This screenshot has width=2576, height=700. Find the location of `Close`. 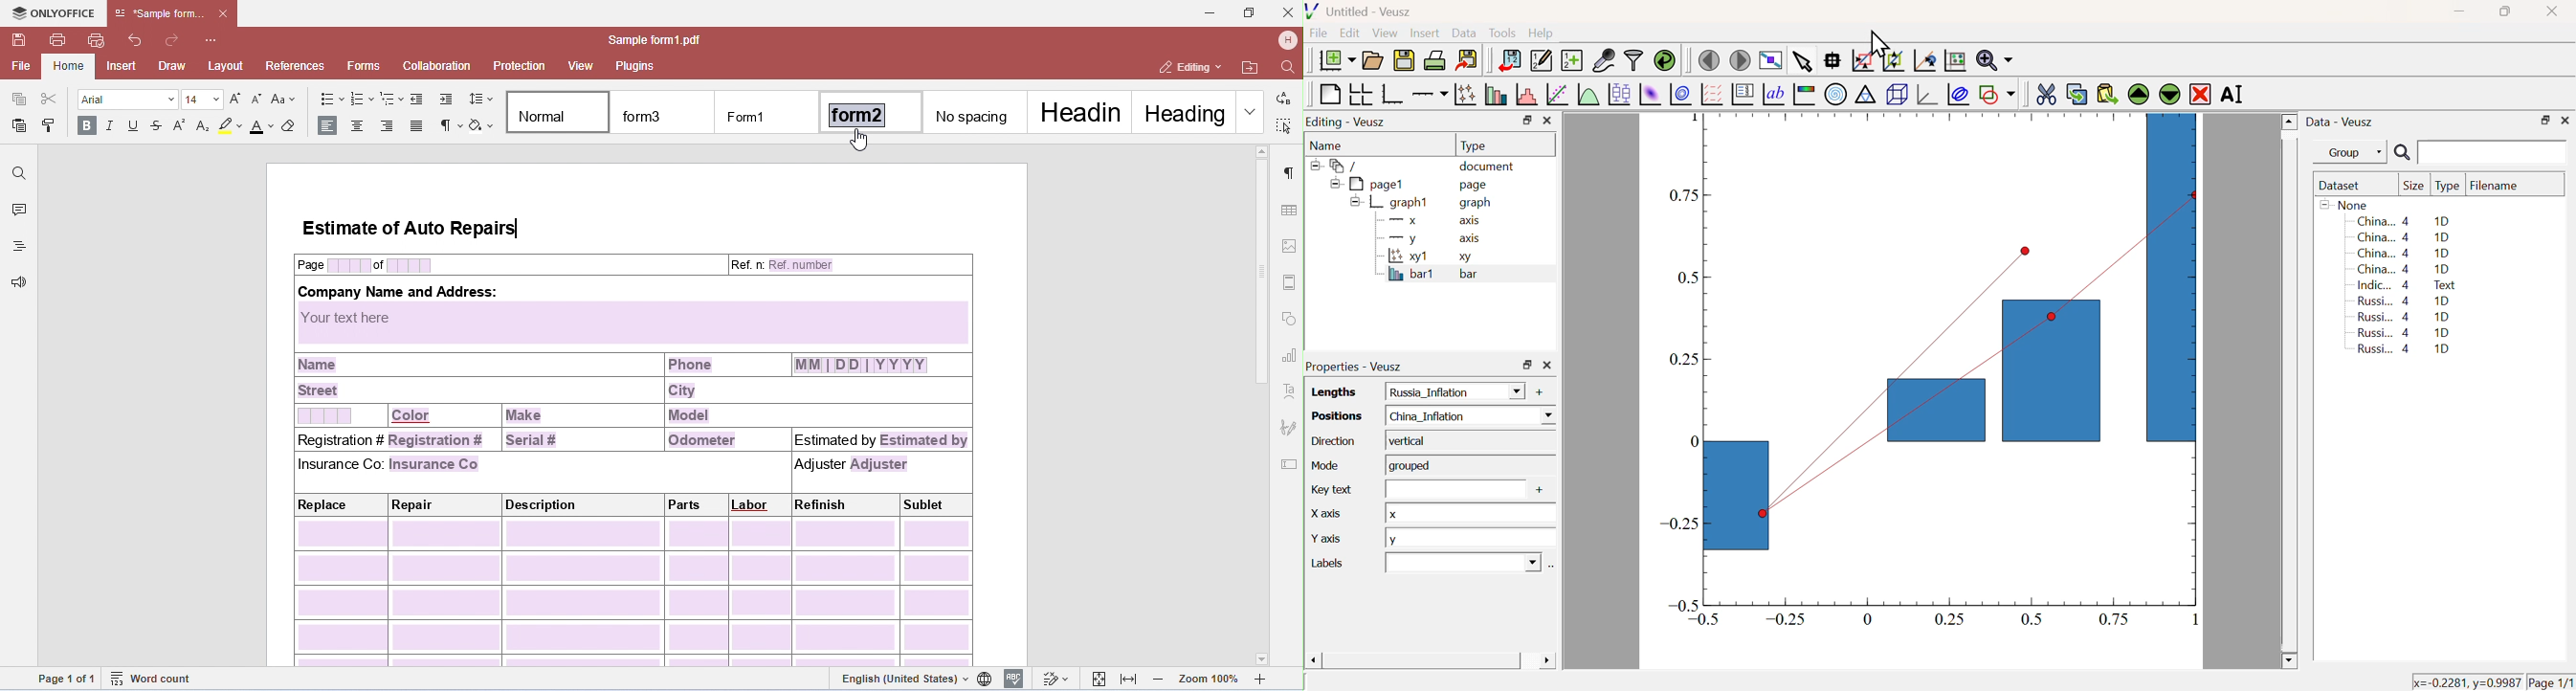

Close is located at coordinates (1547, 121).